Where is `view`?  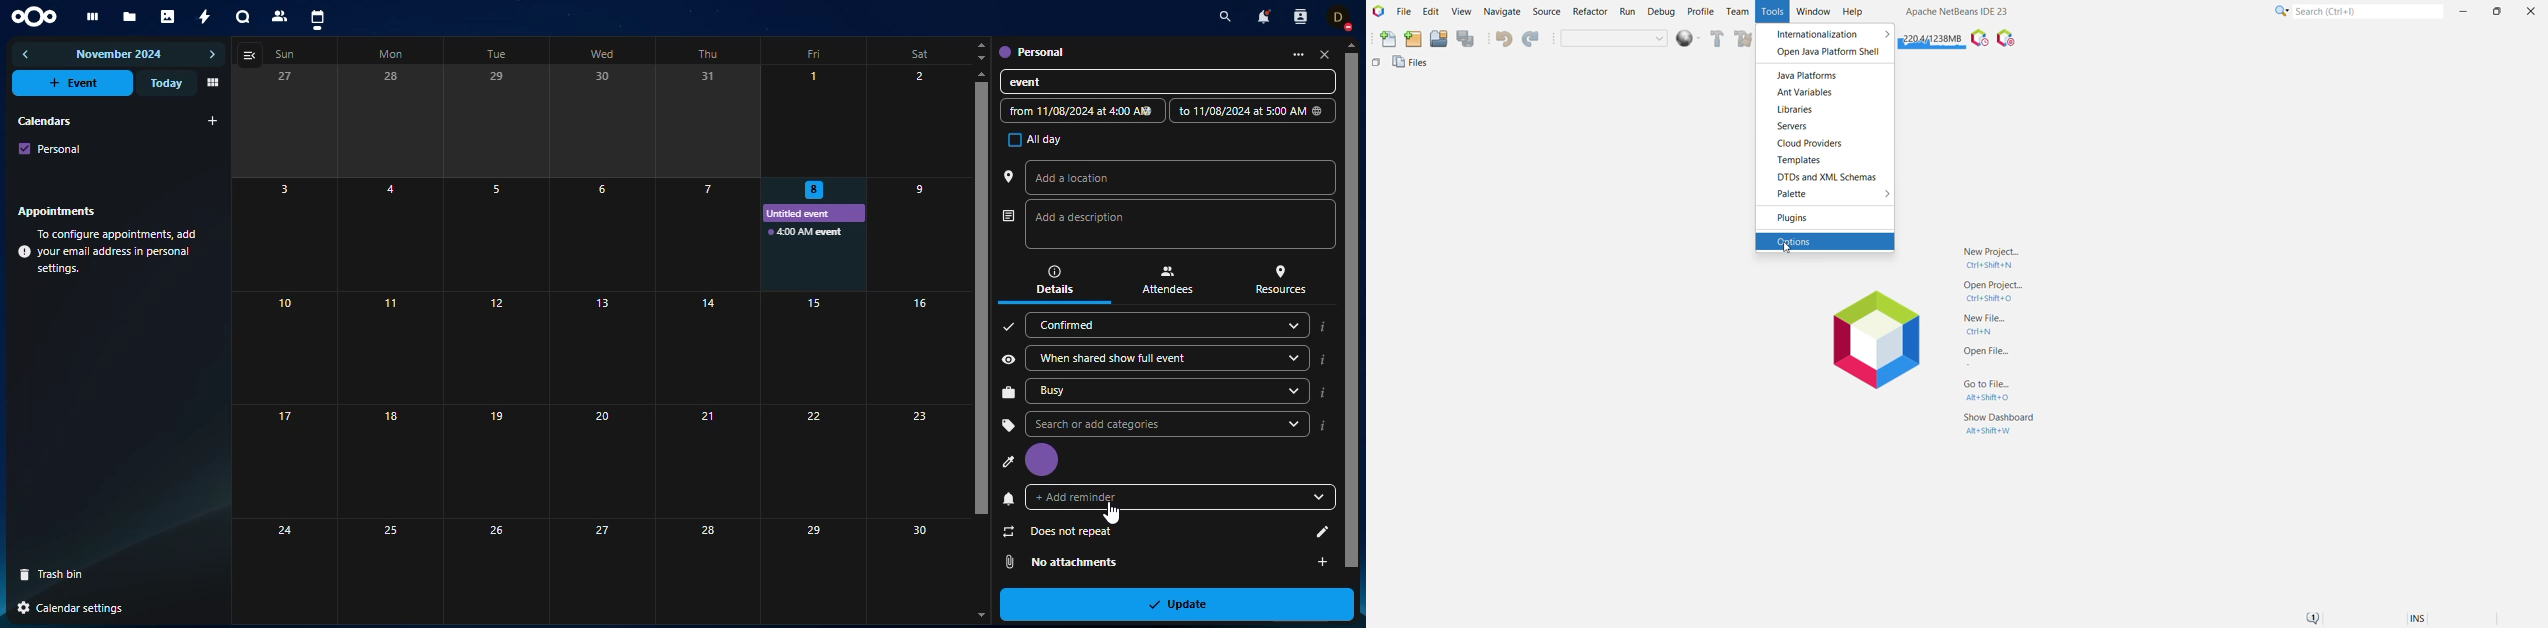
view is located at coordinates (211, 83).